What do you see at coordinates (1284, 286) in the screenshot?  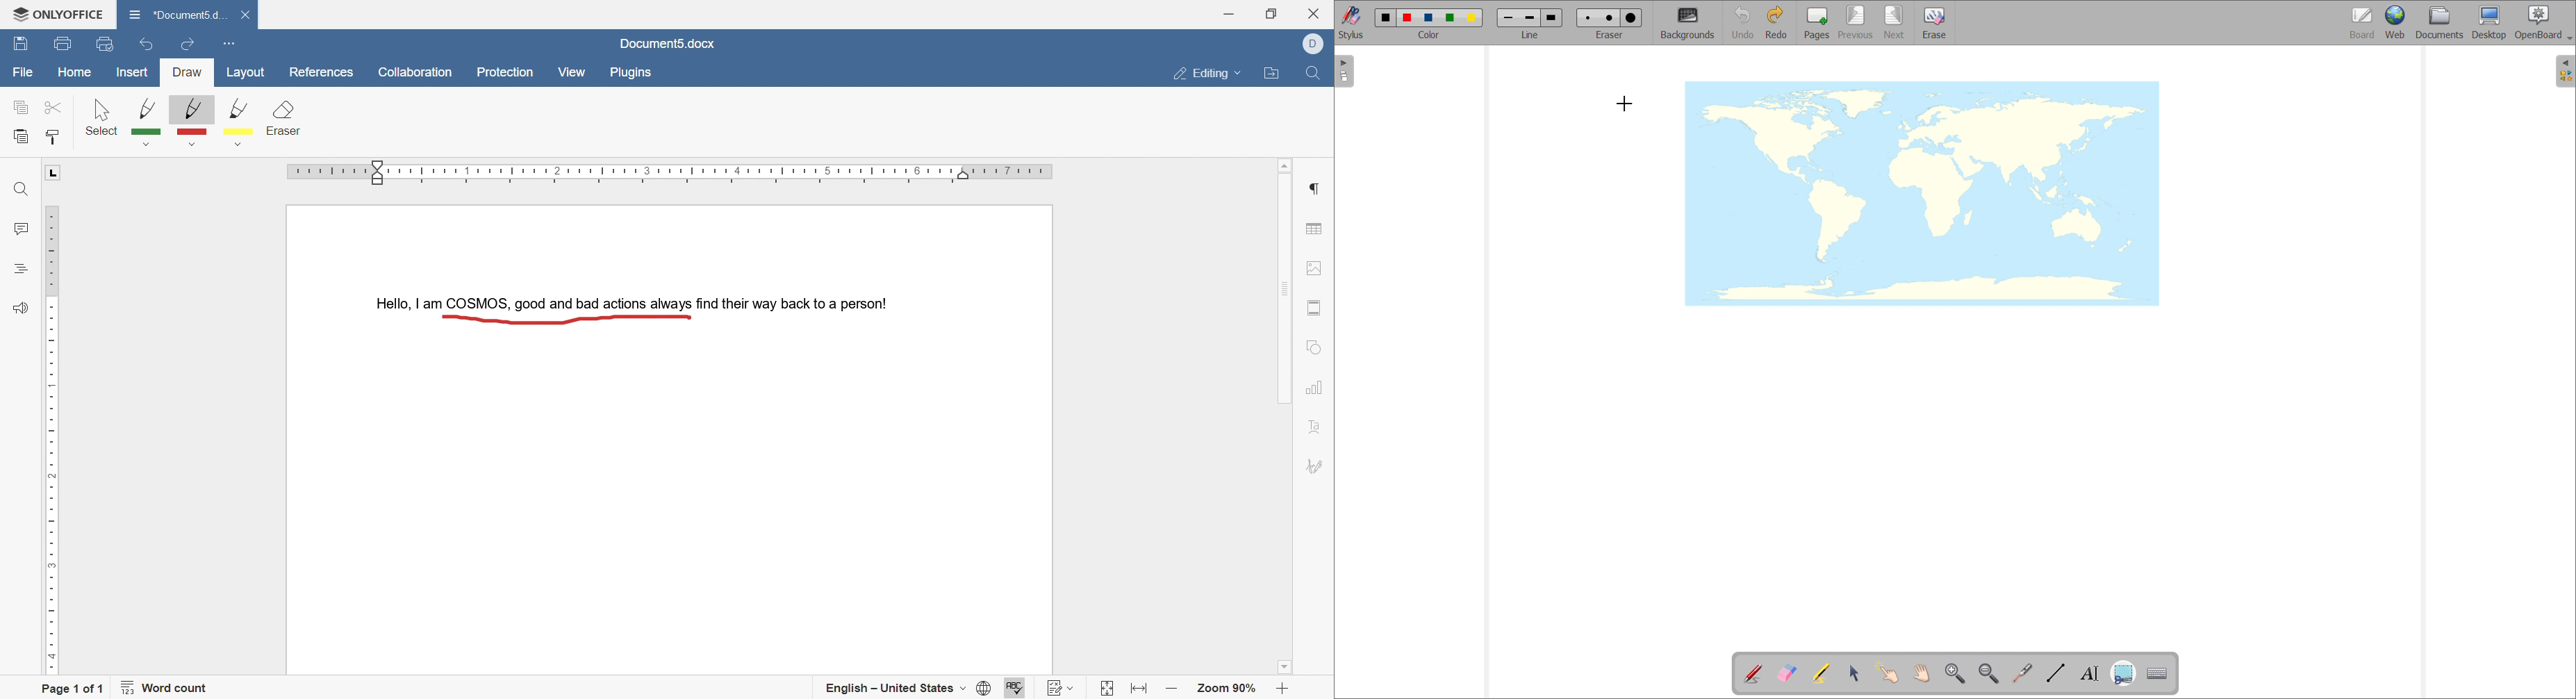 I see `scroll bar` at bounding box center [1284, 286].